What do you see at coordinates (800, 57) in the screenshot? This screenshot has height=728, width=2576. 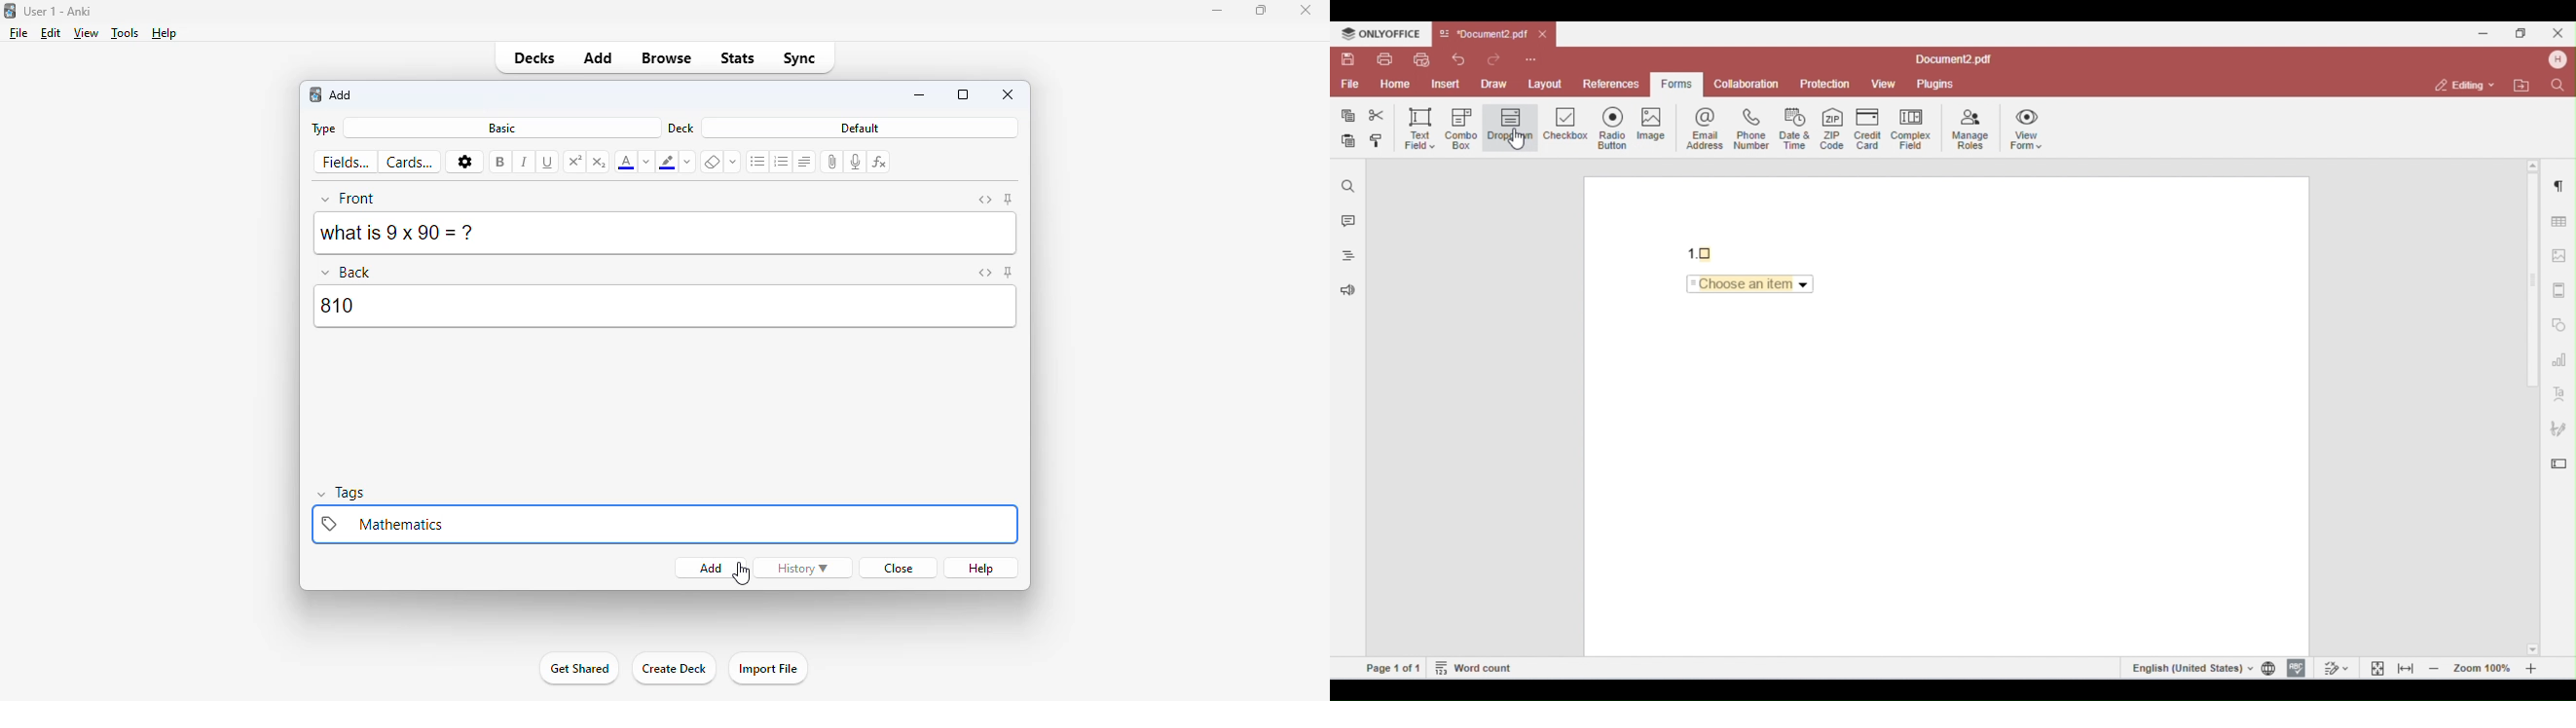 I see `sync` at bounding box center [800, 57].